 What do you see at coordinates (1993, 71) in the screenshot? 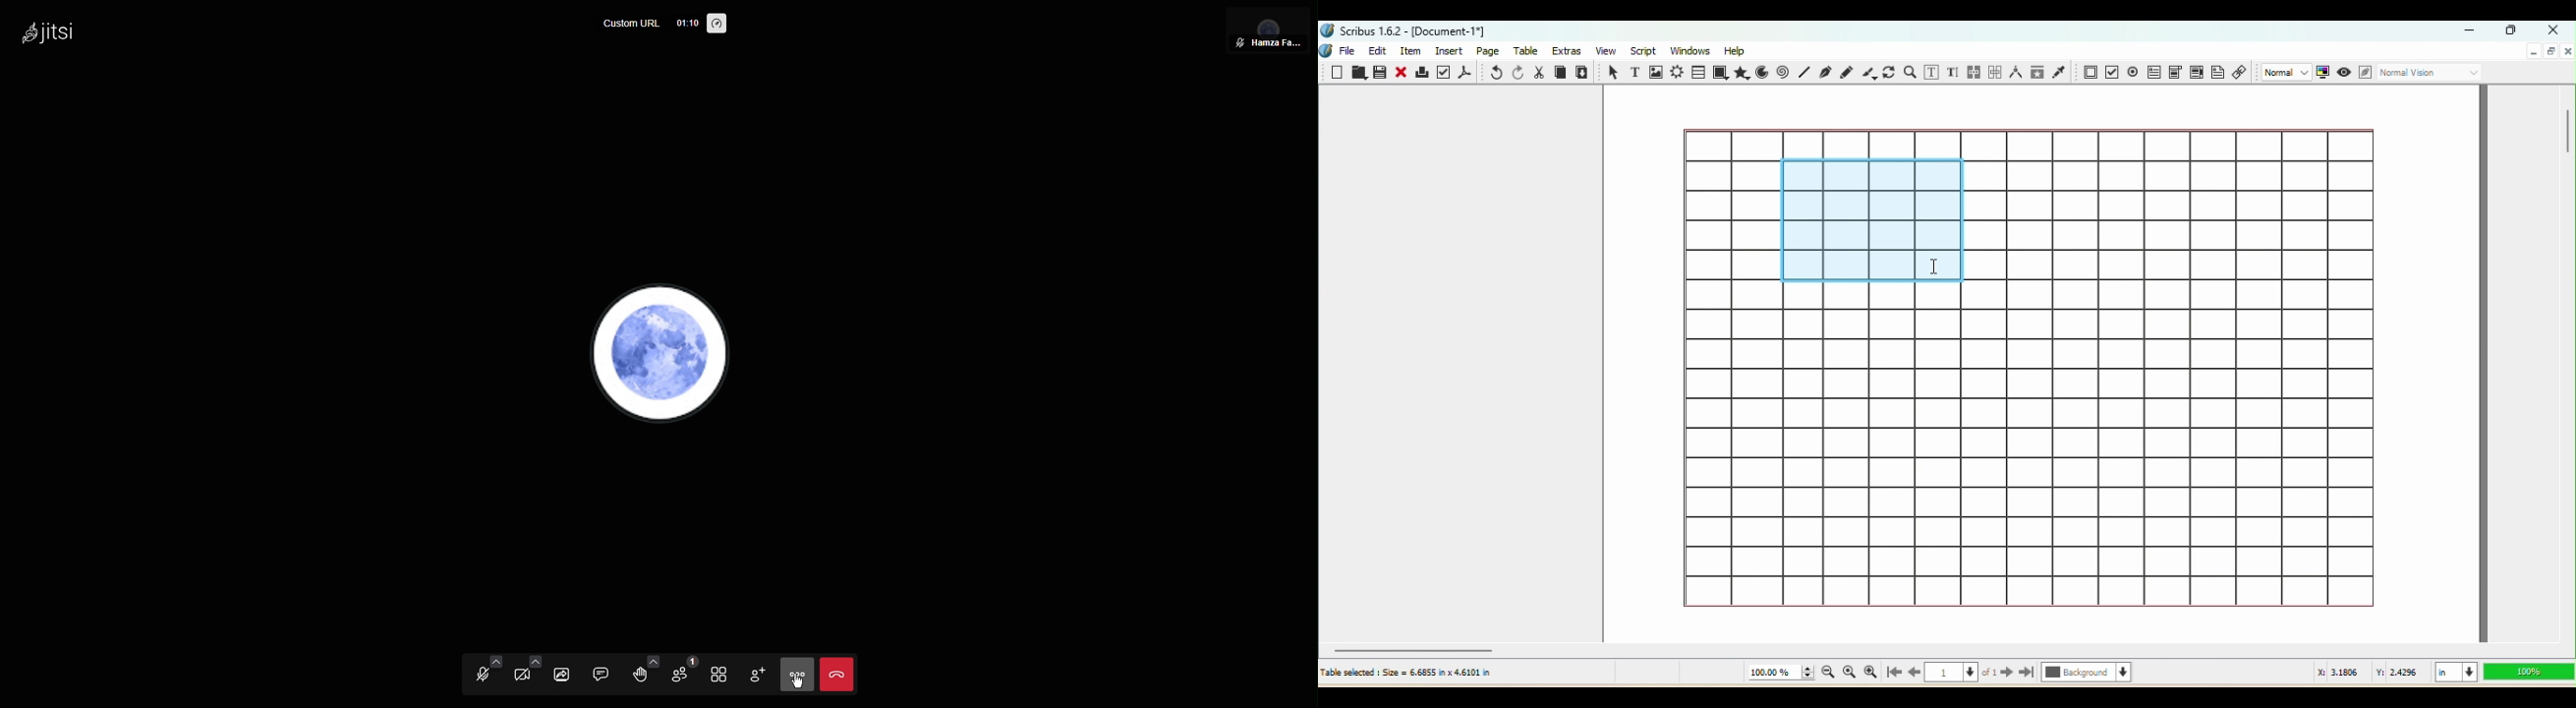
I see `Unlink text frames` at bounding box center [1993, 71].